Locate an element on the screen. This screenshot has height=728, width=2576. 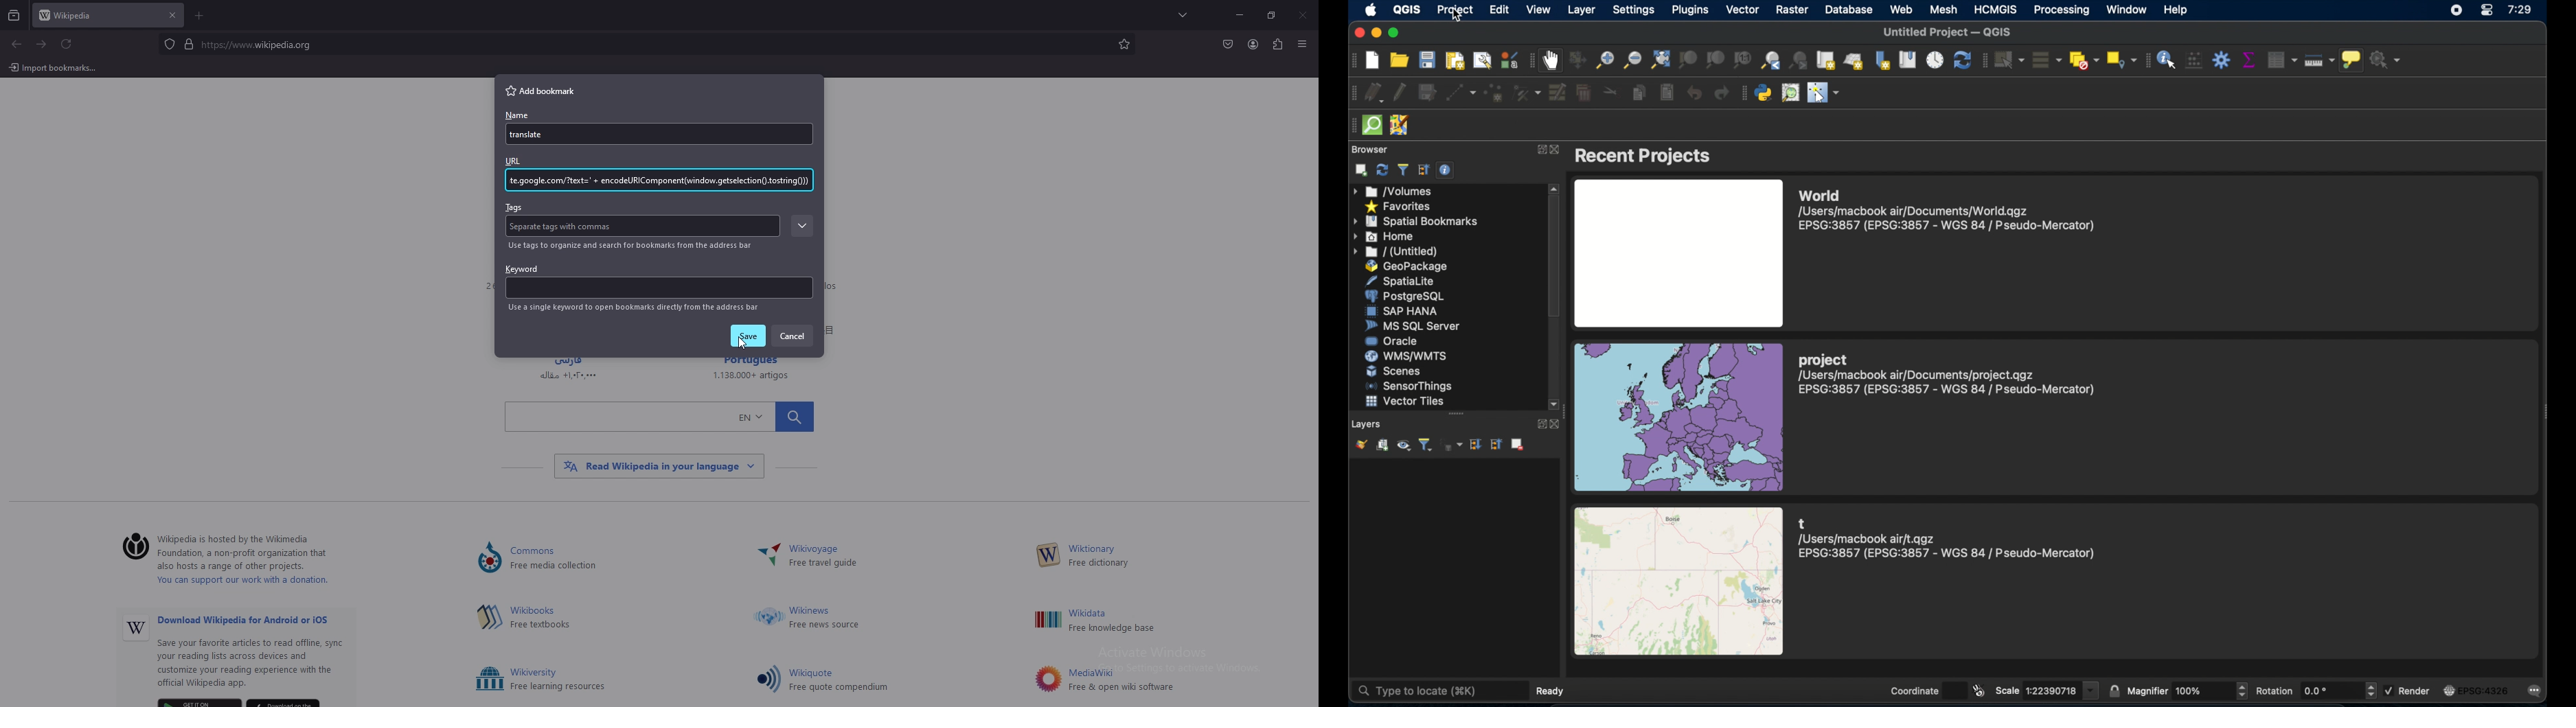
new project is located at coordinates (1372, 61).